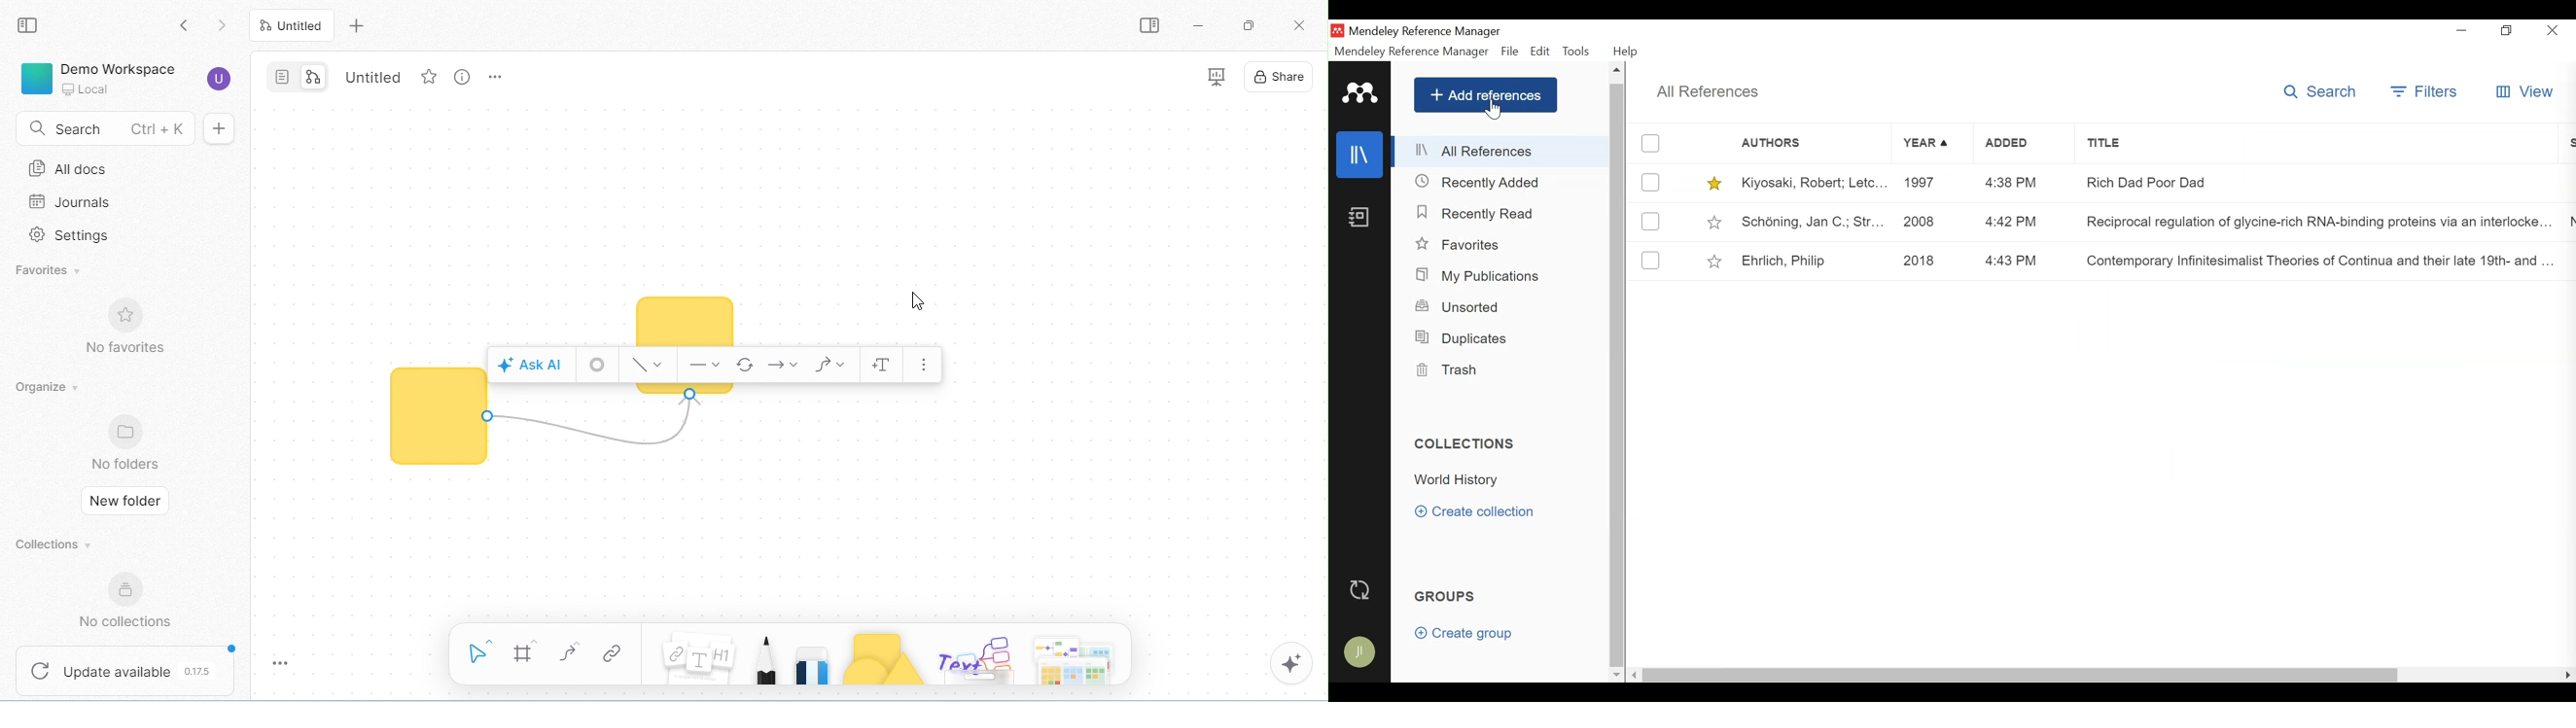  What do you see at coordinates (1479, 183) in the screenshot?
I see `Recently Closed` at bounding box center [1479, 183].